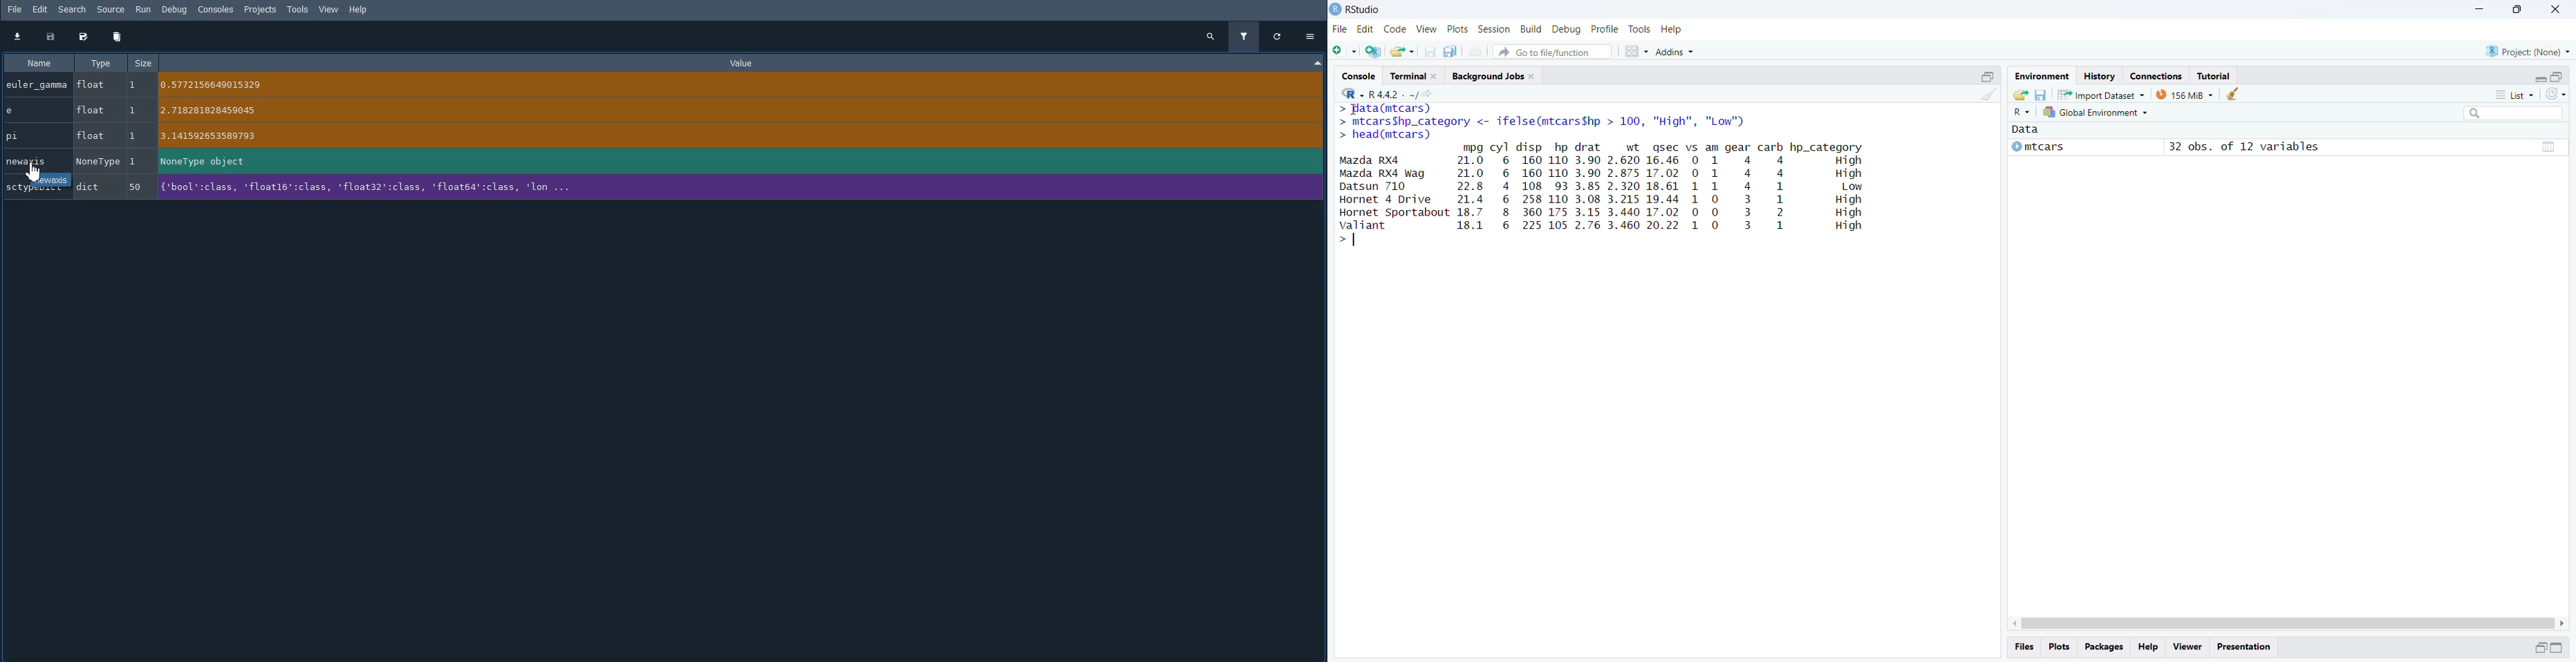 The width and height of the screenshot is (2576, 672). I want to click on Plots, so click(2062, 648).